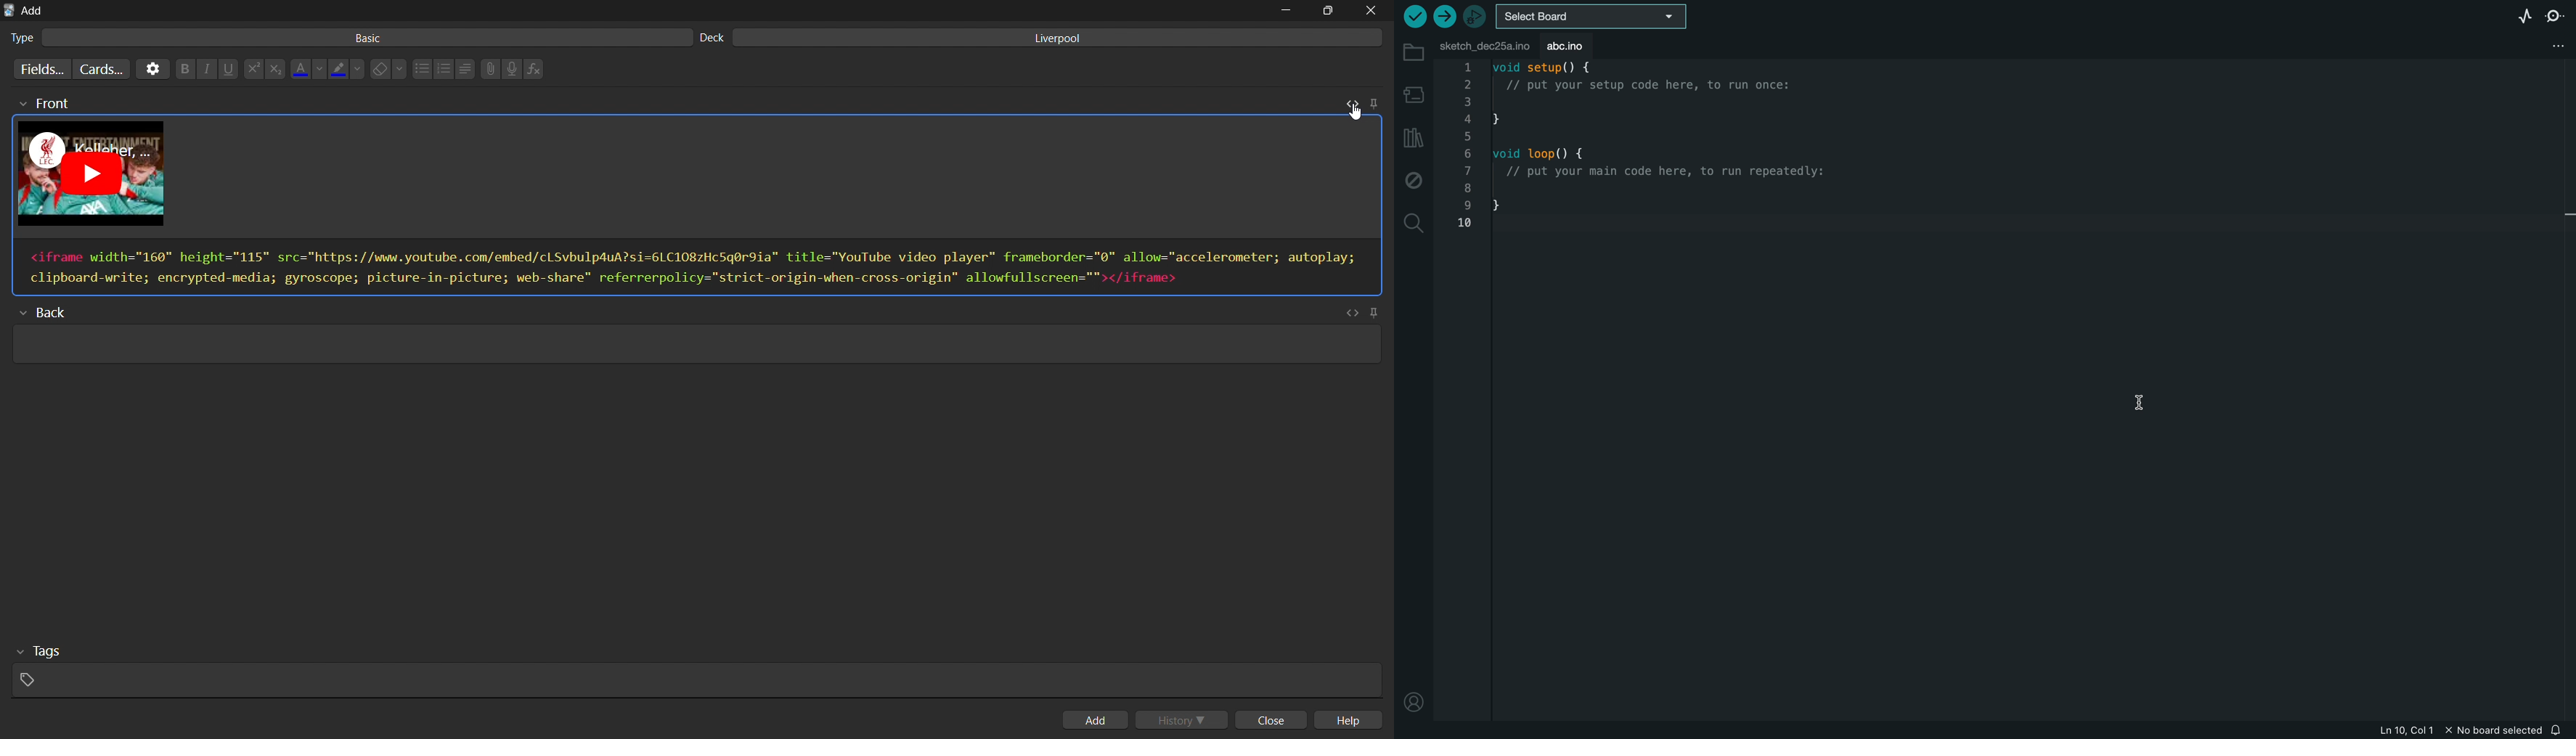 This screenshot has width=2576, height=756. I want to click on card preview, so click(701, 179).